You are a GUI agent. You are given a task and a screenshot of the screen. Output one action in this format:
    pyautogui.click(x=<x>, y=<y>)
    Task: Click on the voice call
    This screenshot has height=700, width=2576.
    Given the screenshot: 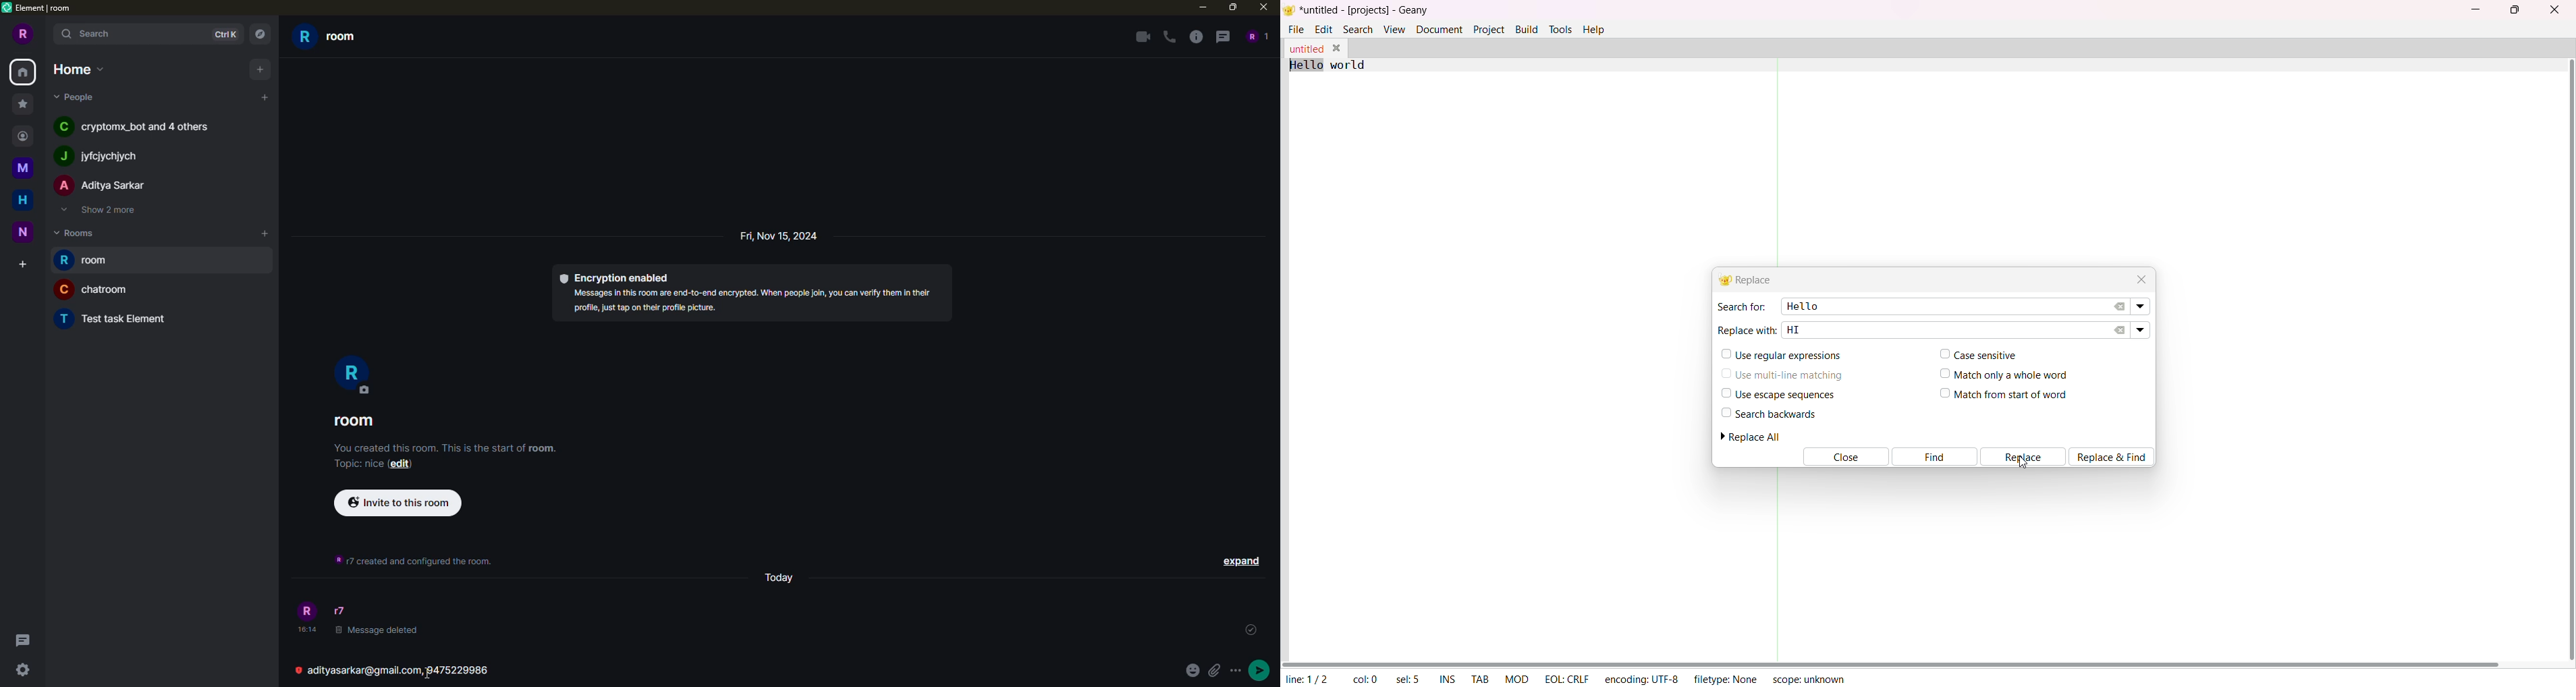 What is the action you would take?
    pyautogui.click(x=1169, y=36)
    